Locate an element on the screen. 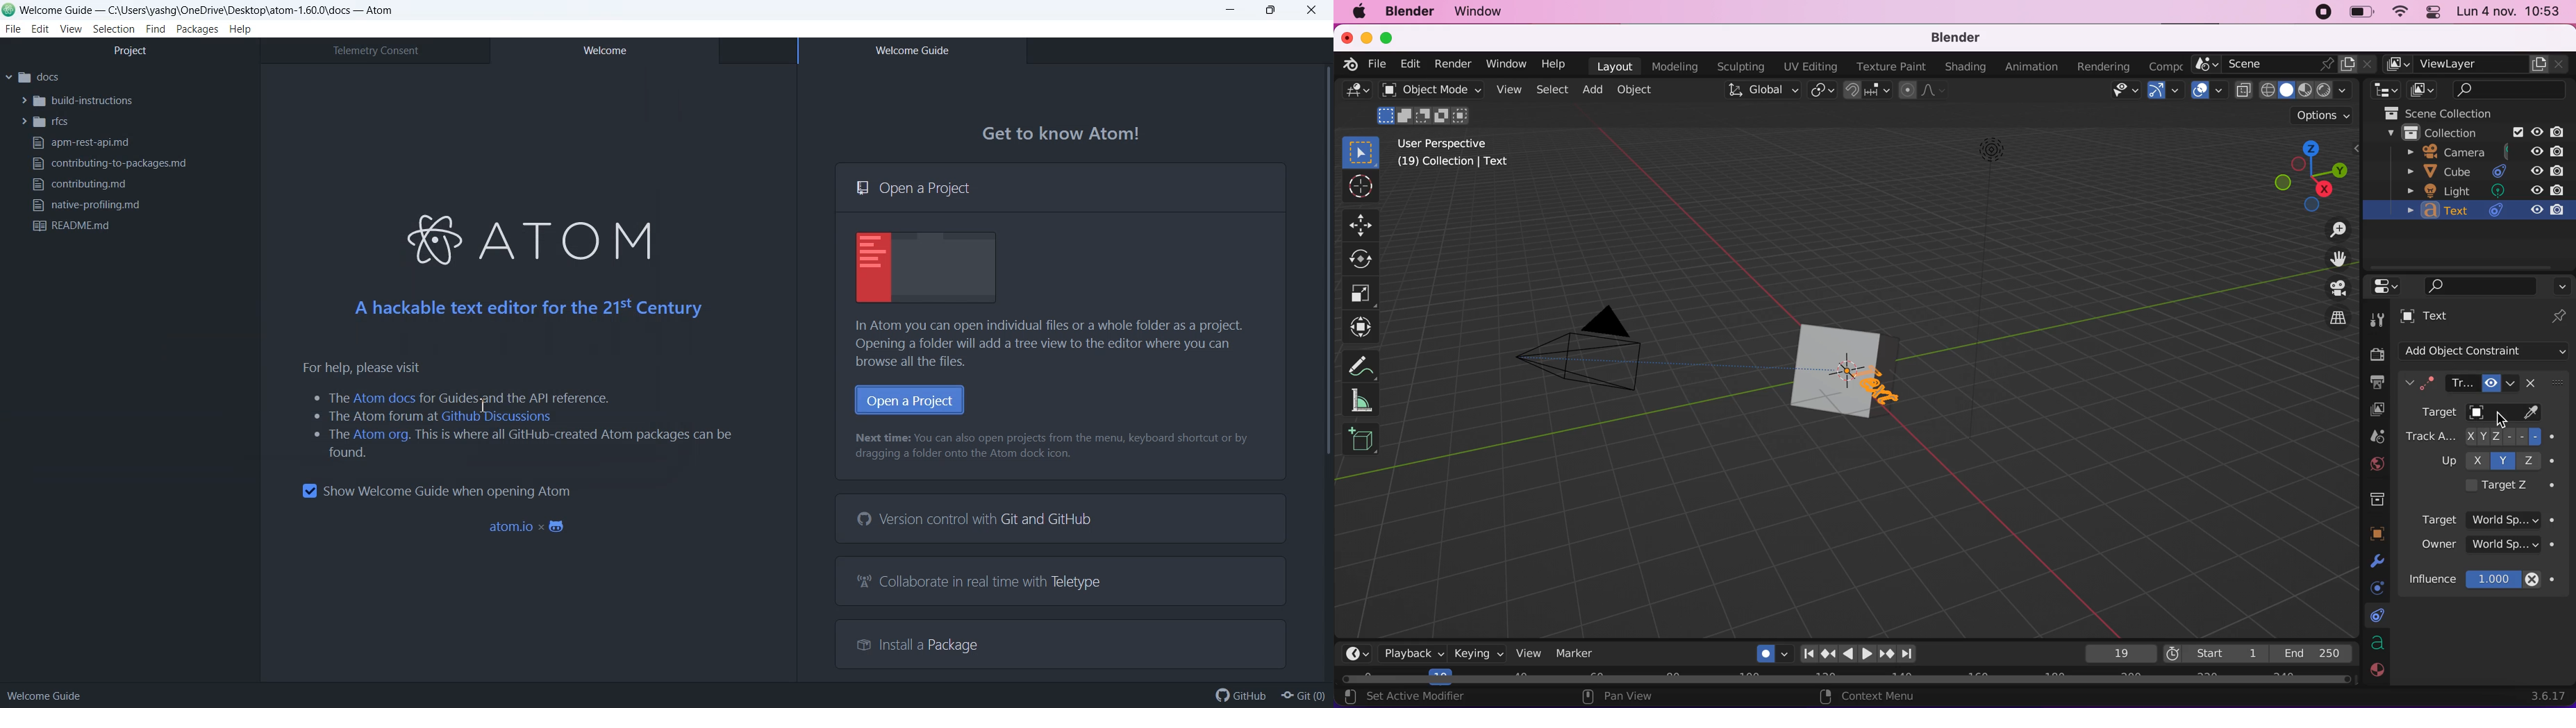 This screenshot has width=2576, height=728. Welcome guide is located at coordinates (44, 696).